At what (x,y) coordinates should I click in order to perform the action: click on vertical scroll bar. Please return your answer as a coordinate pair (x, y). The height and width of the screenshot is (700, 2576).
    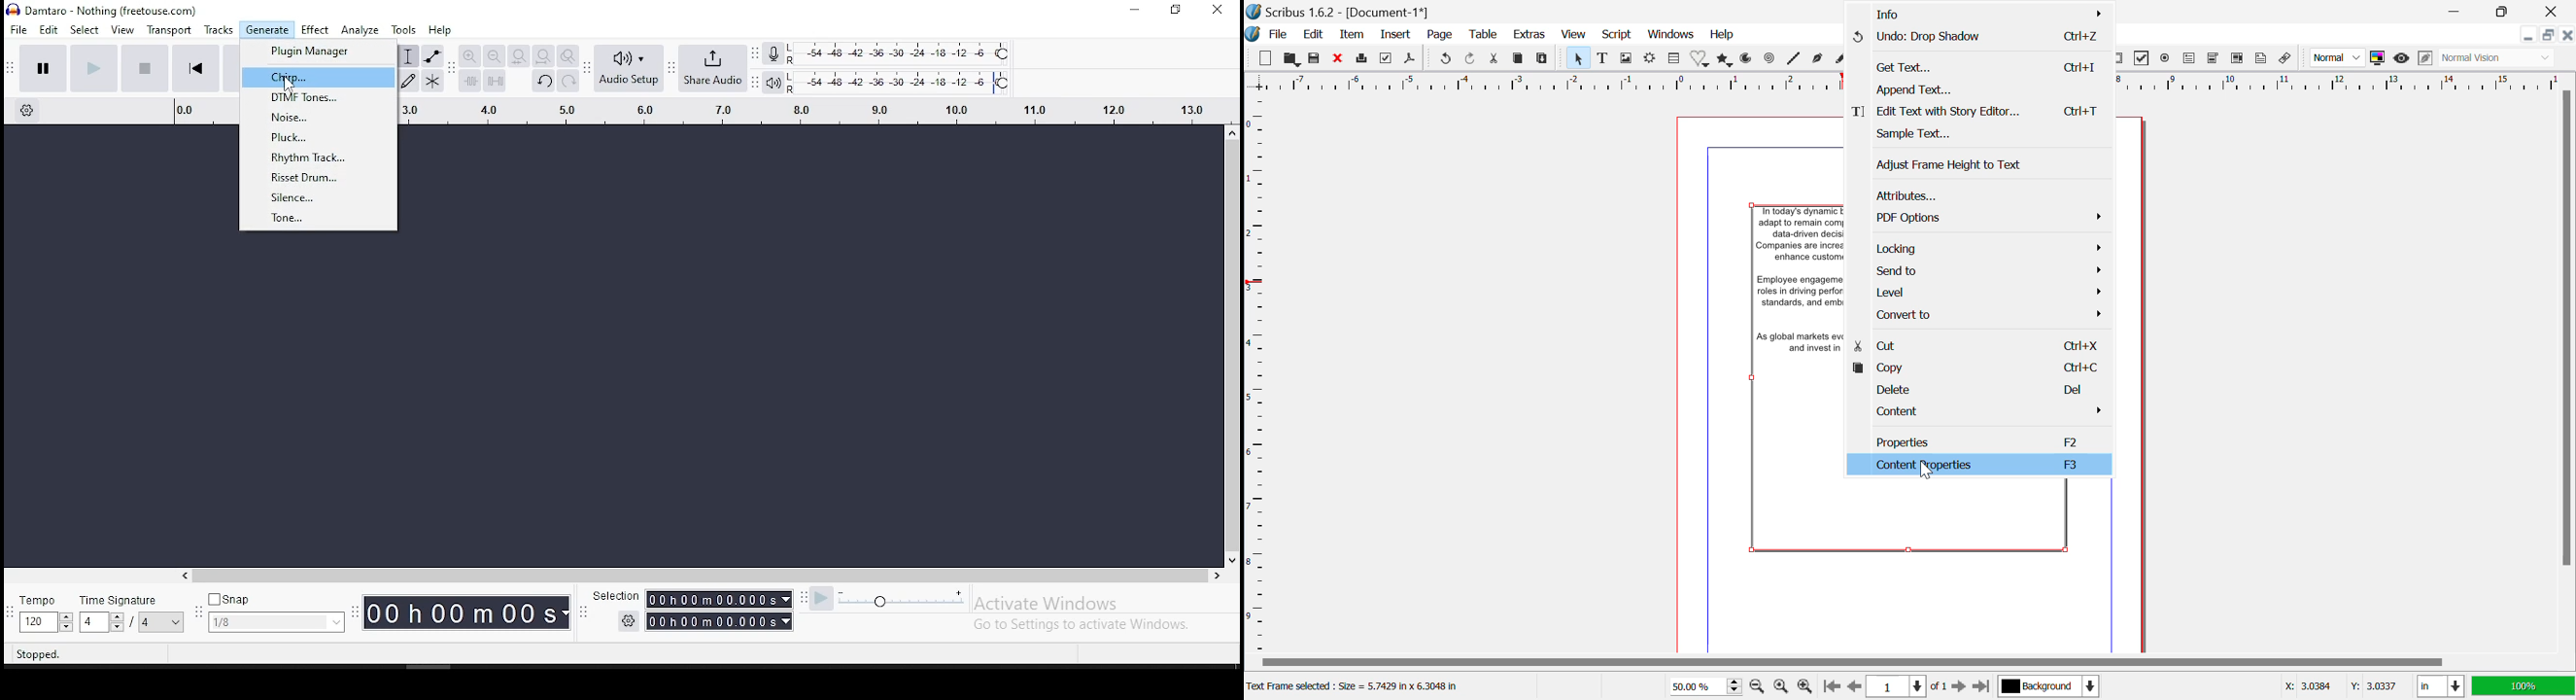
    Looking at the image, I should click on (1222, 304).